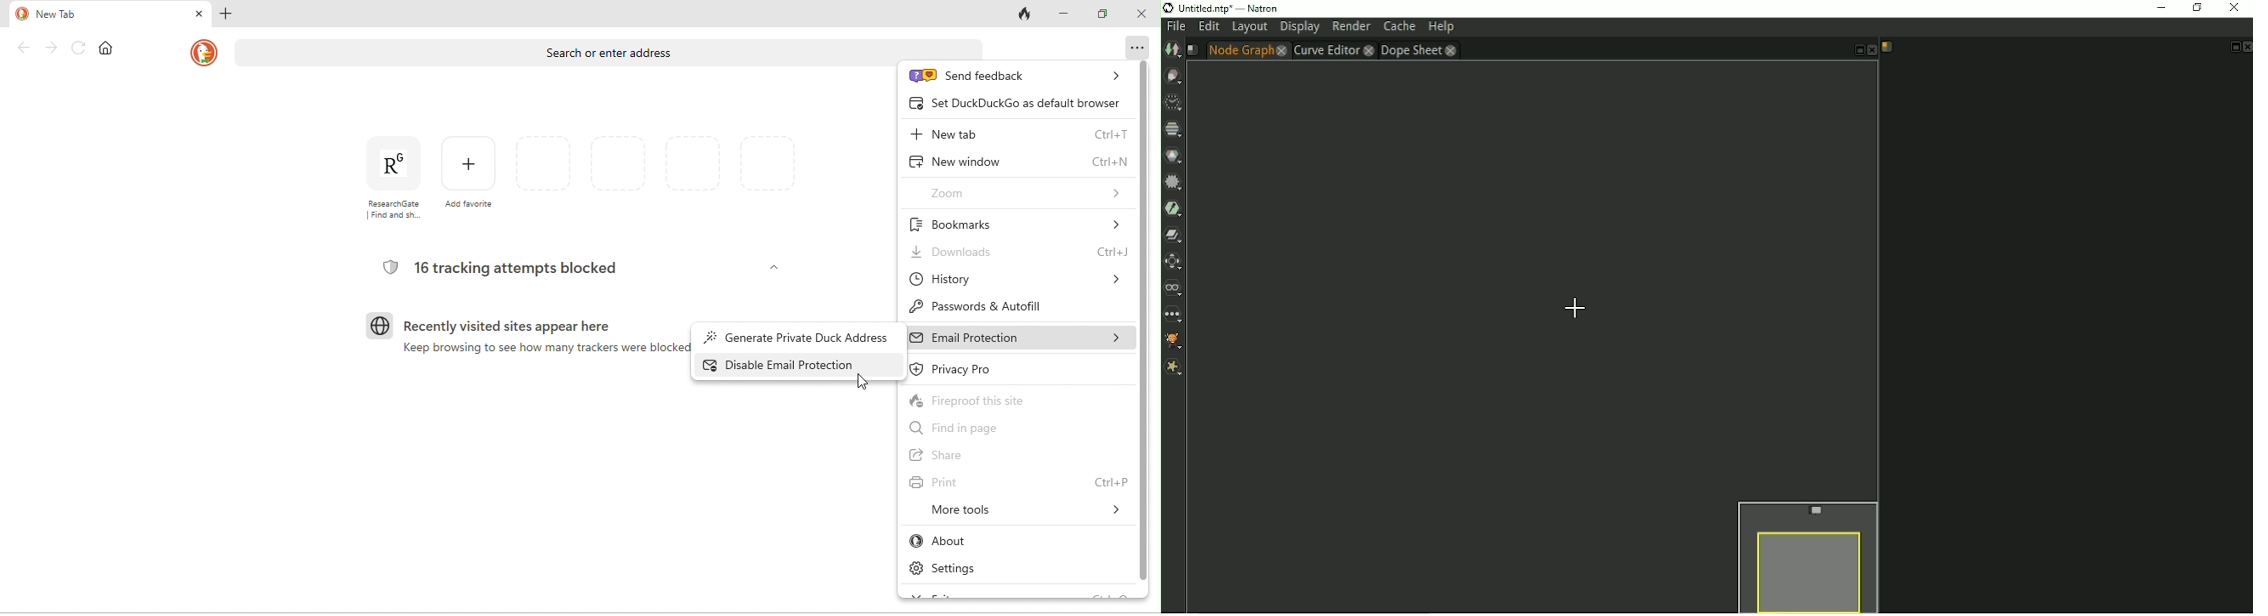 Image resolution: width=2268 pixels, height=616 pixels. What do you see at coordinates (961, 427) in the screenshot?
I see `find in page` at bounding box center [961, 427].